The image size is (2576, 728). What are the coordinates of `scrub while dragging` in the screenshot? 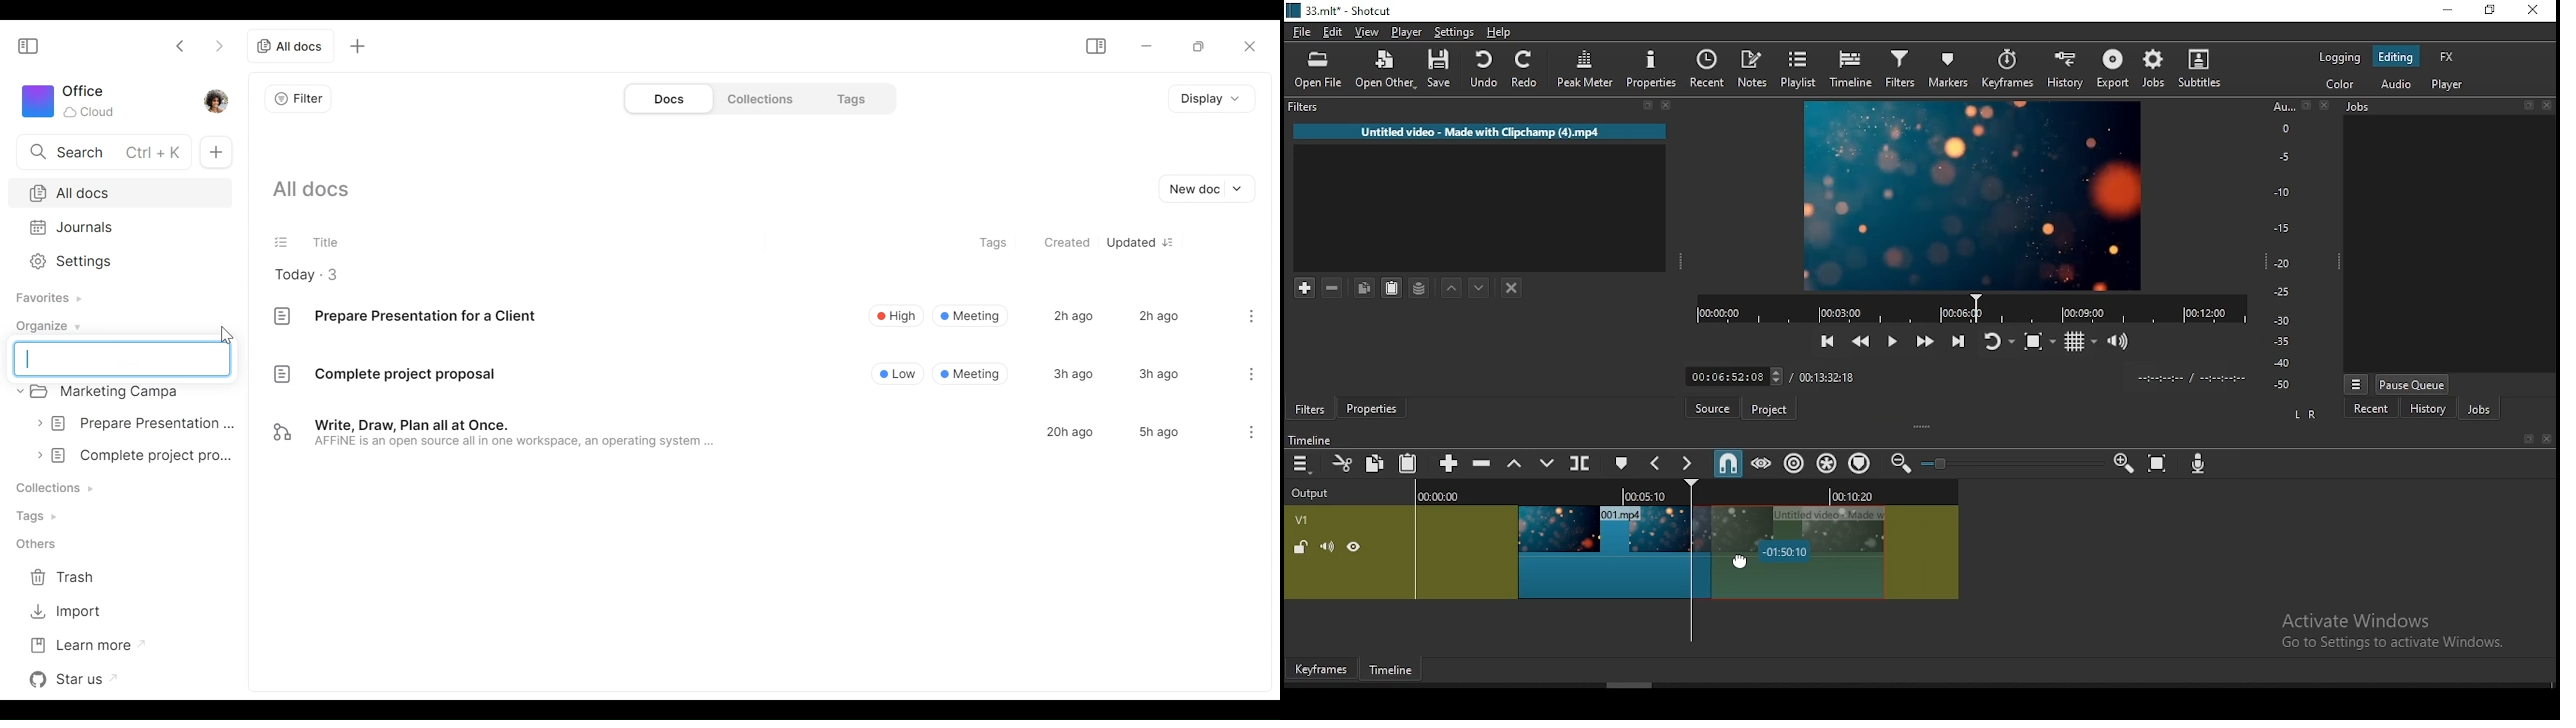 It's located at (1763, 464).